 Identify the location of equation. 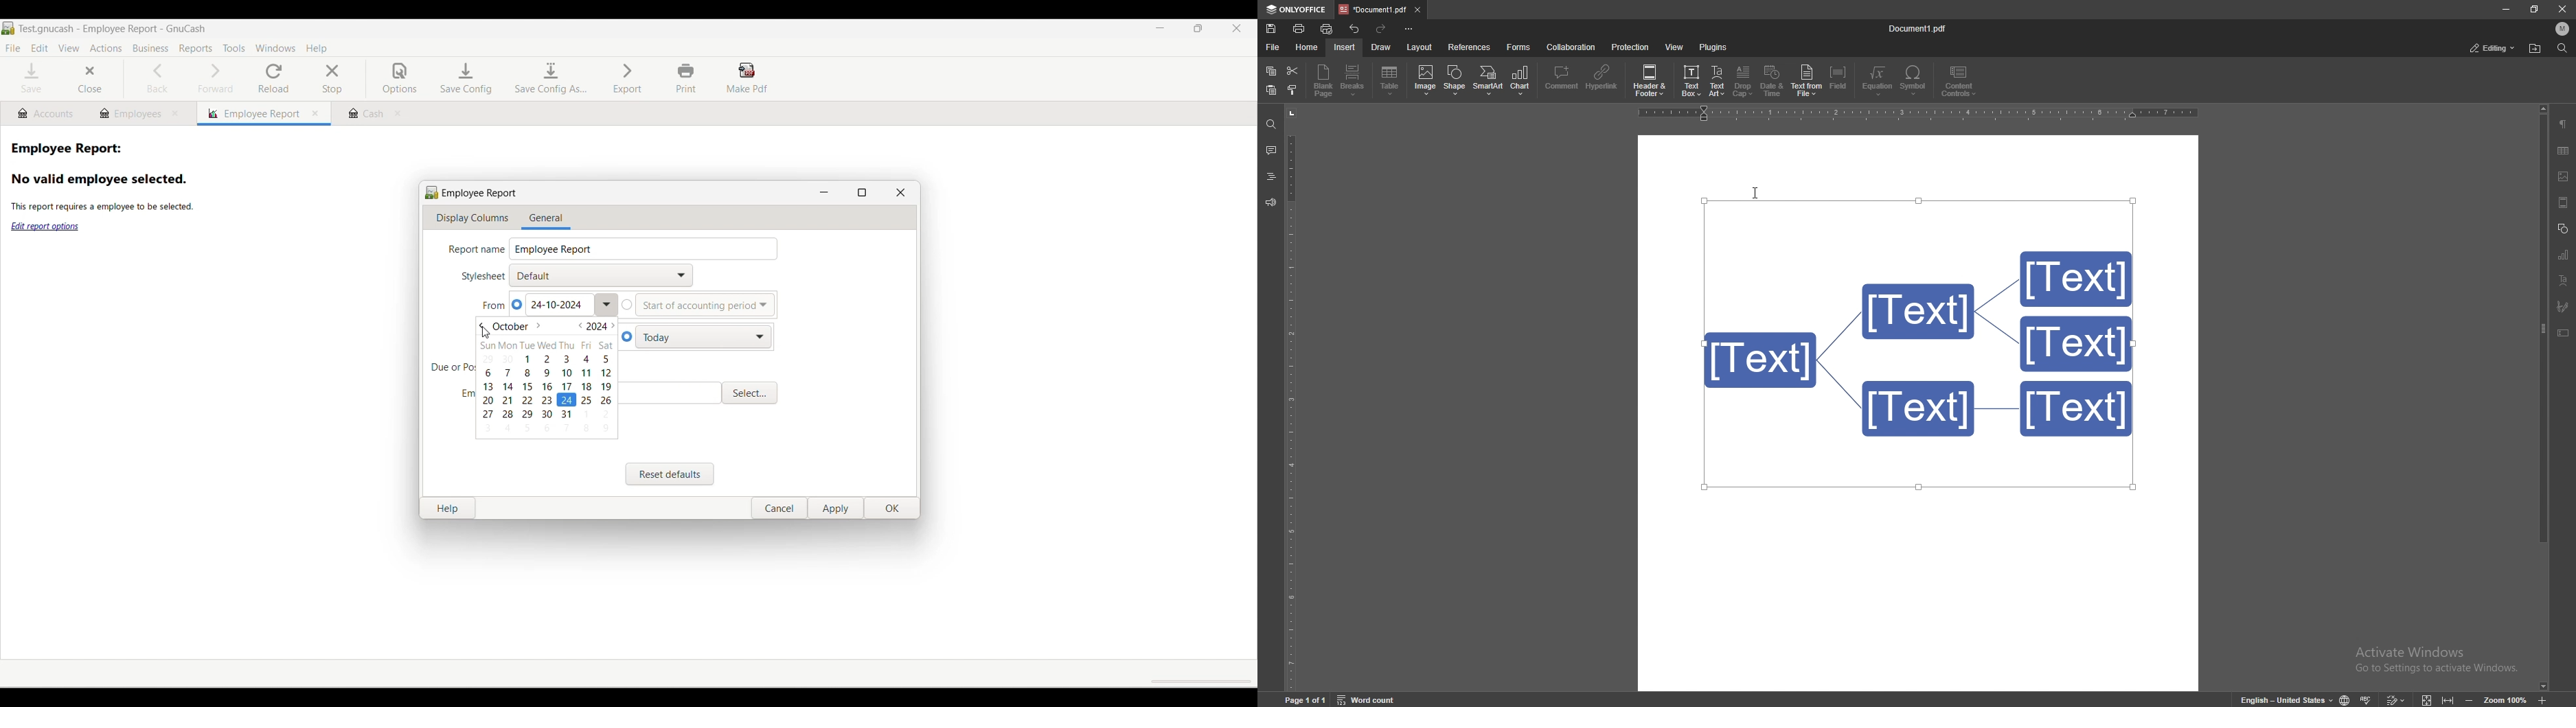
(1880, 80).